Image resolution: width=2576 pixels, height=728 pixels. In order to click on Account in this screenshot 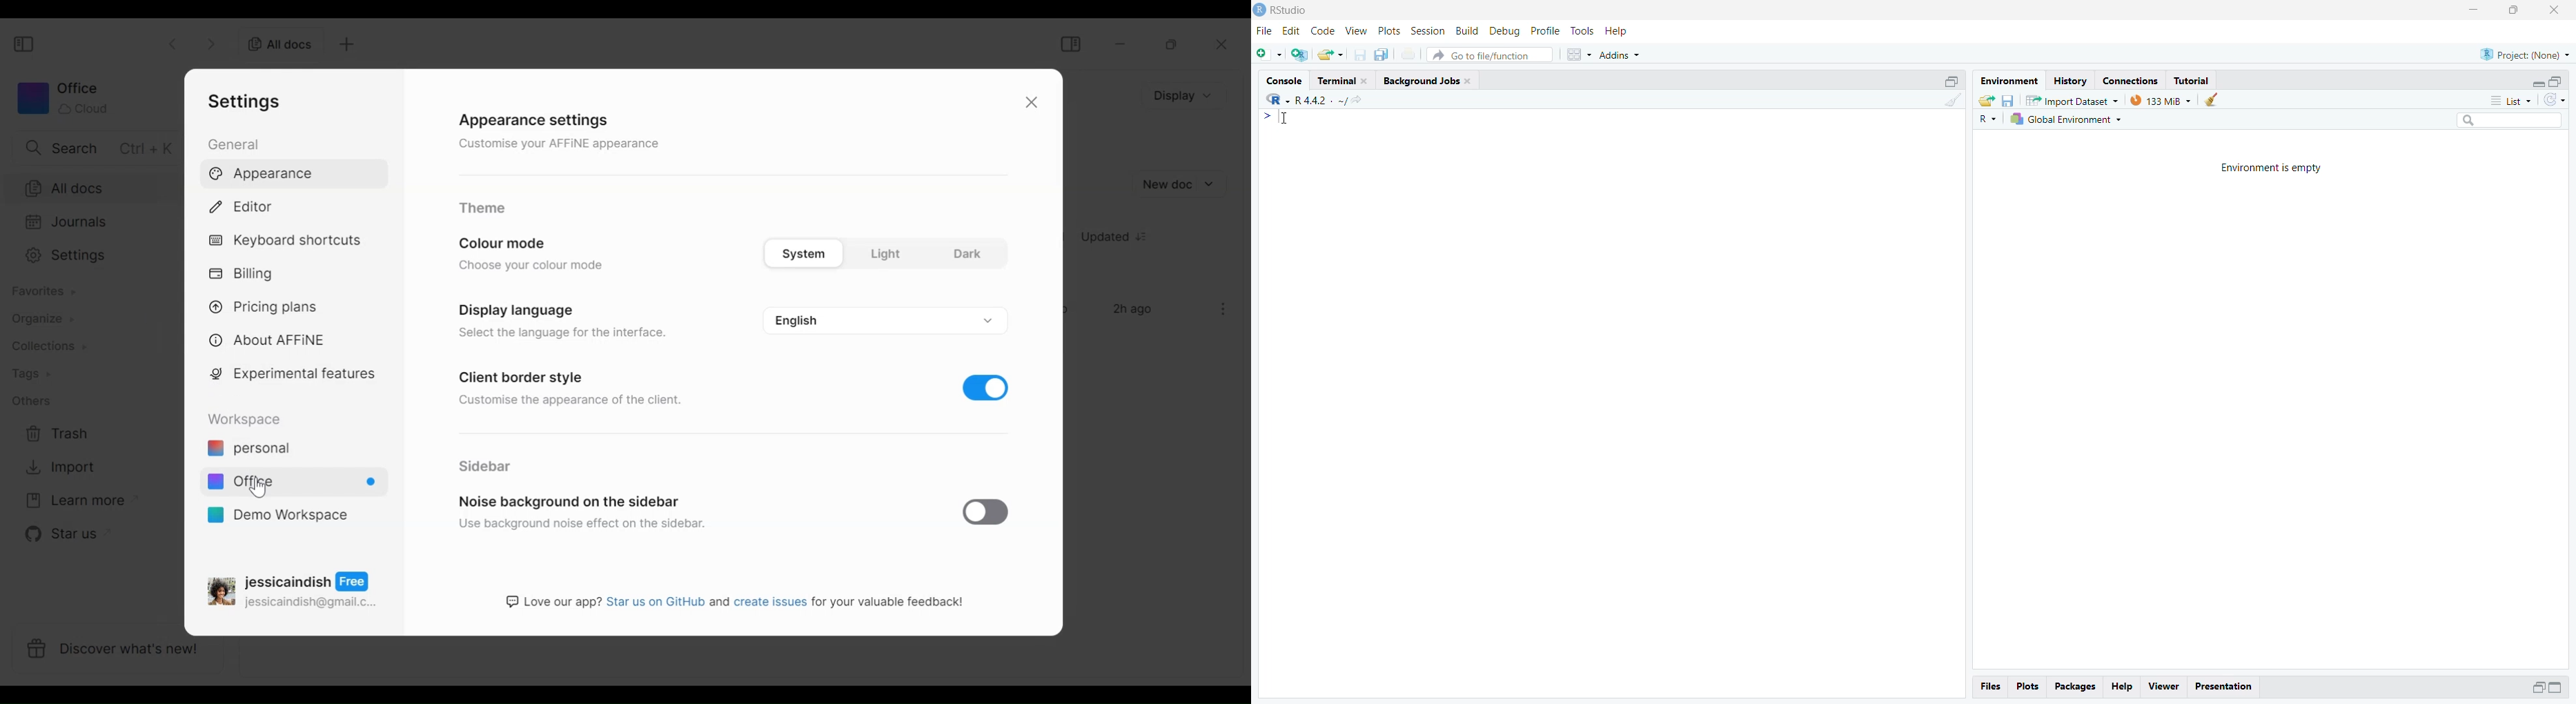, I will do `click(295, 589)`.